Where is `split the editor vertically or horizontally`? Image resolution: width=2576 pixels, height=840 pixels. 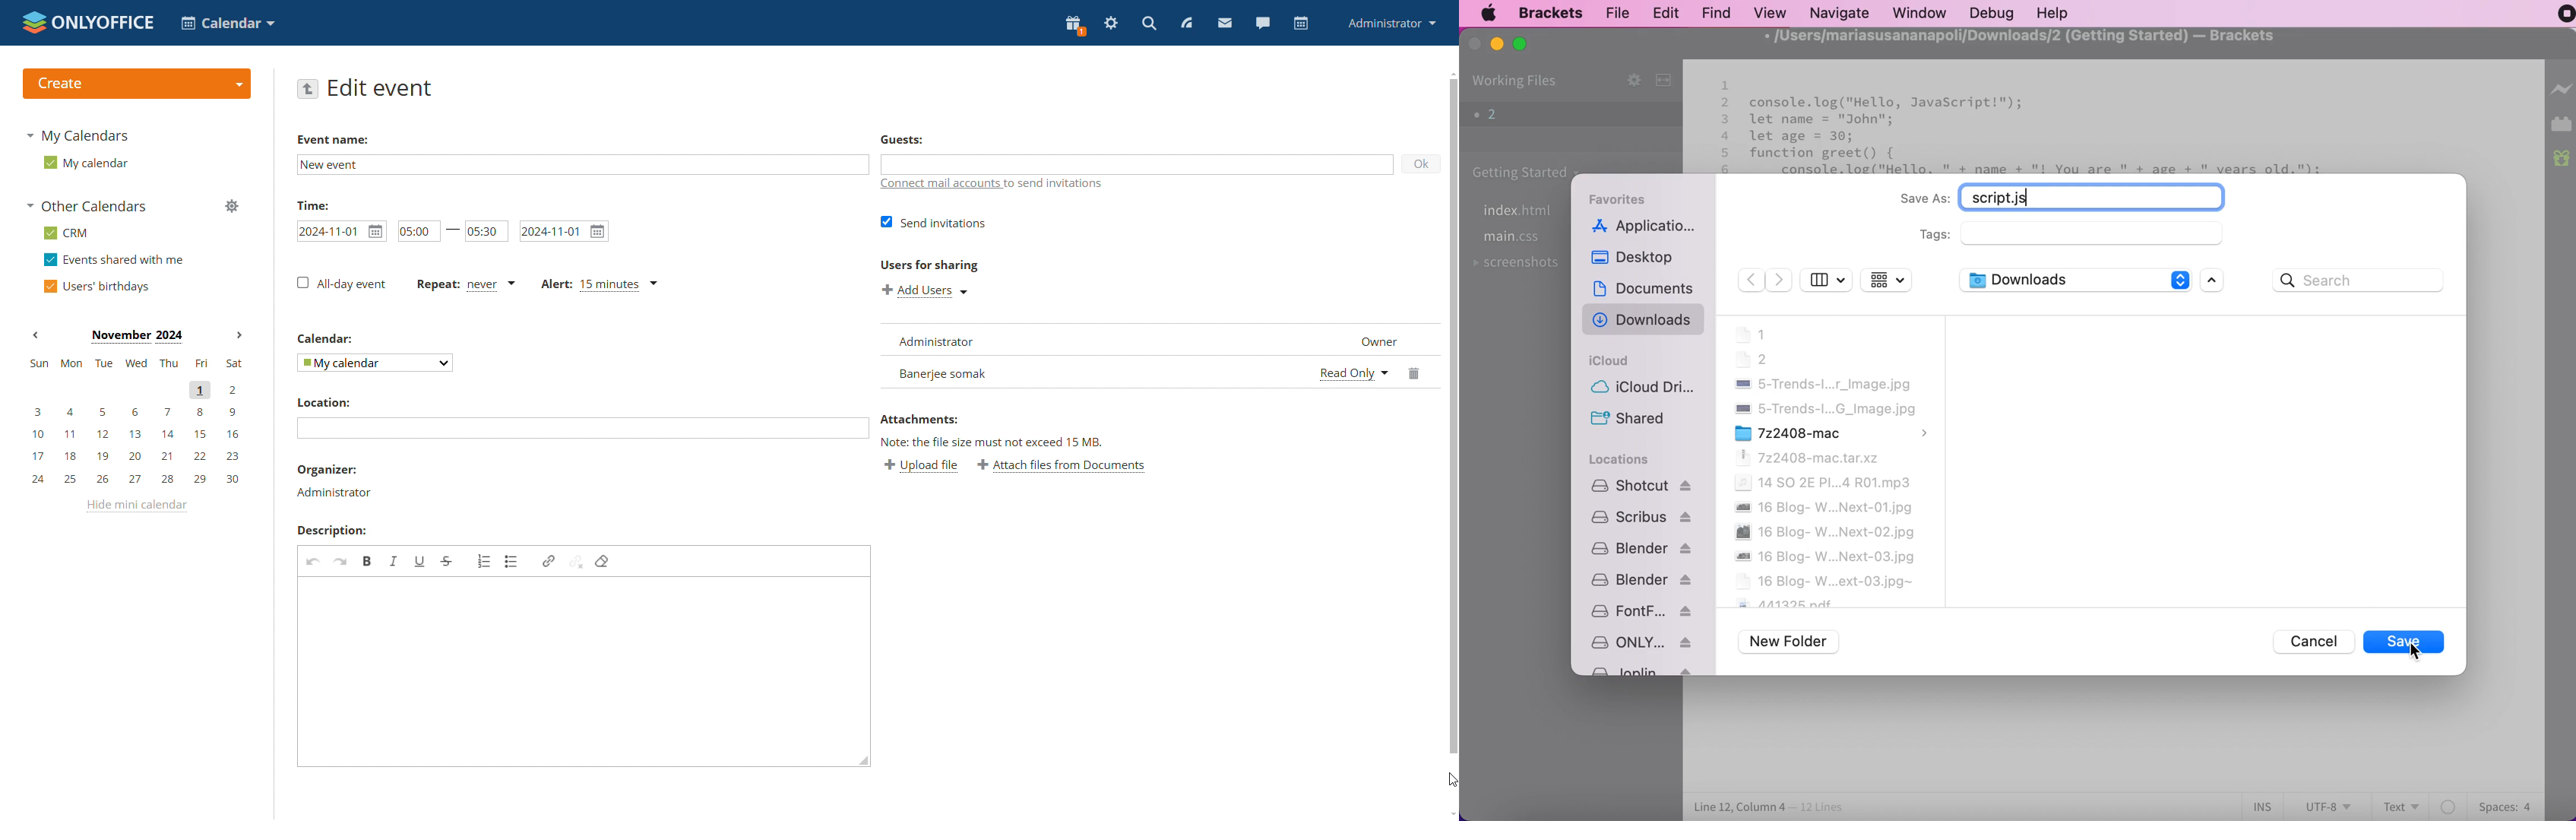
split the editor vertically or horizontally is located at coordinates (1667, 82).